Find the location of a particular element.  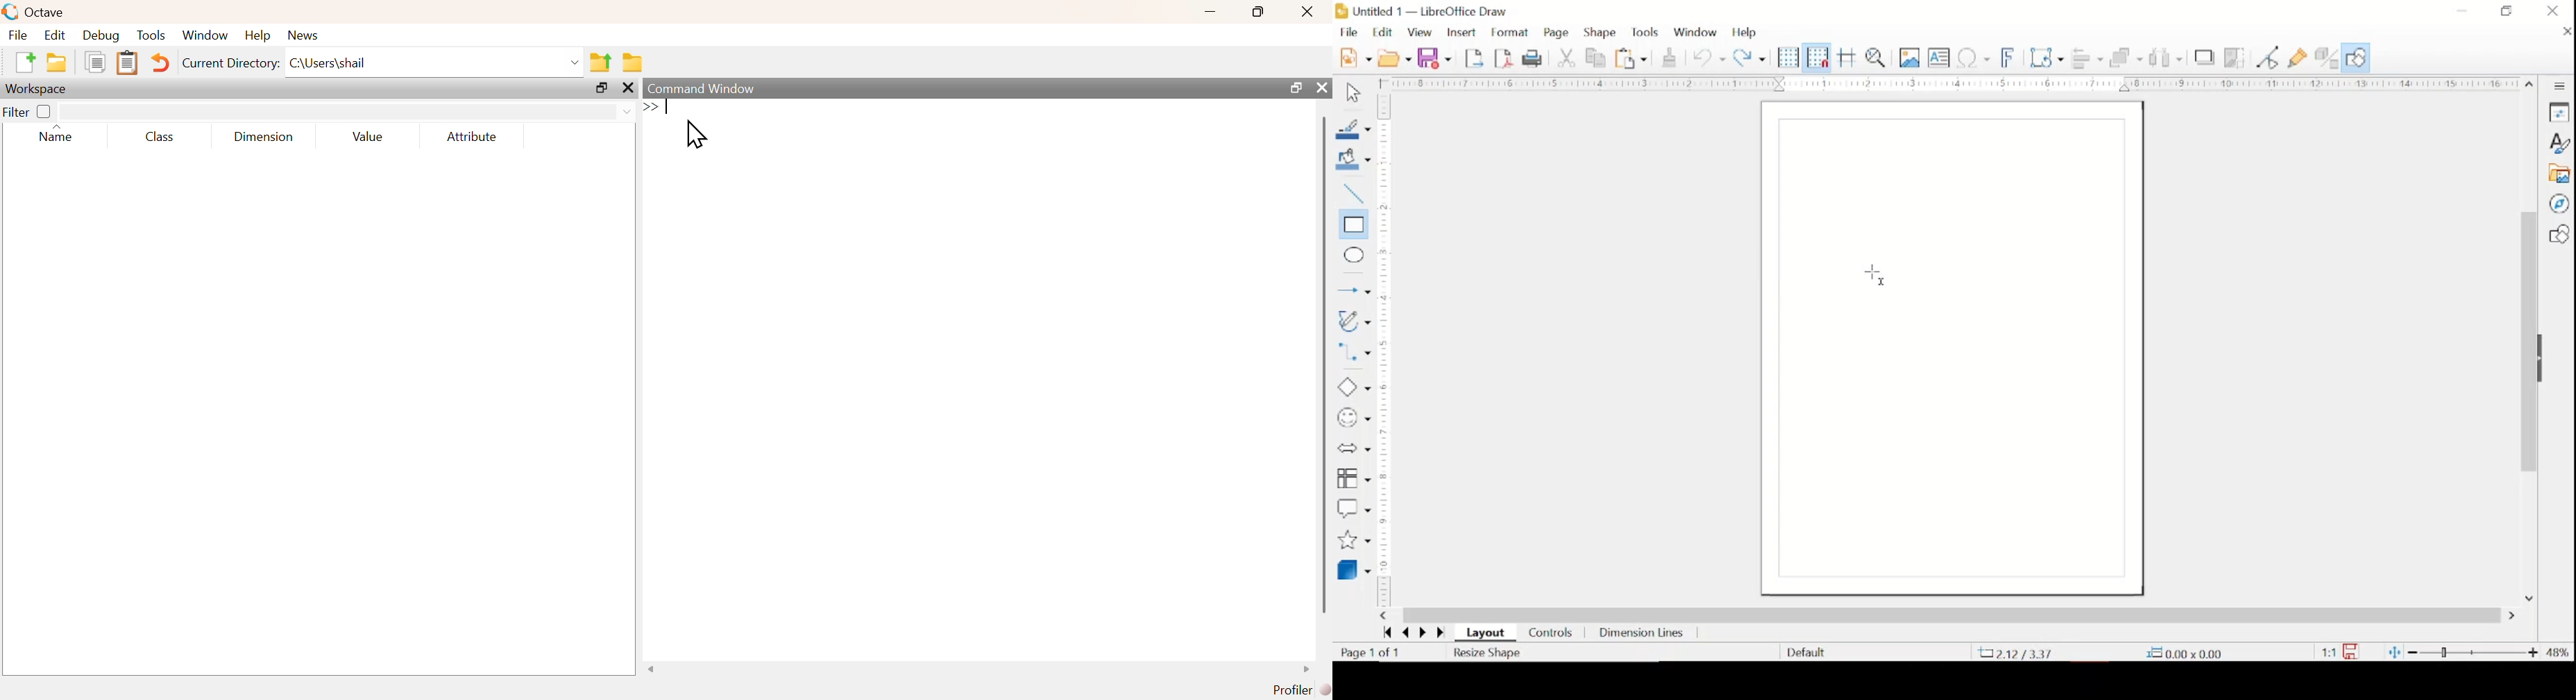

maximize is located at coordinates (1259, 11).